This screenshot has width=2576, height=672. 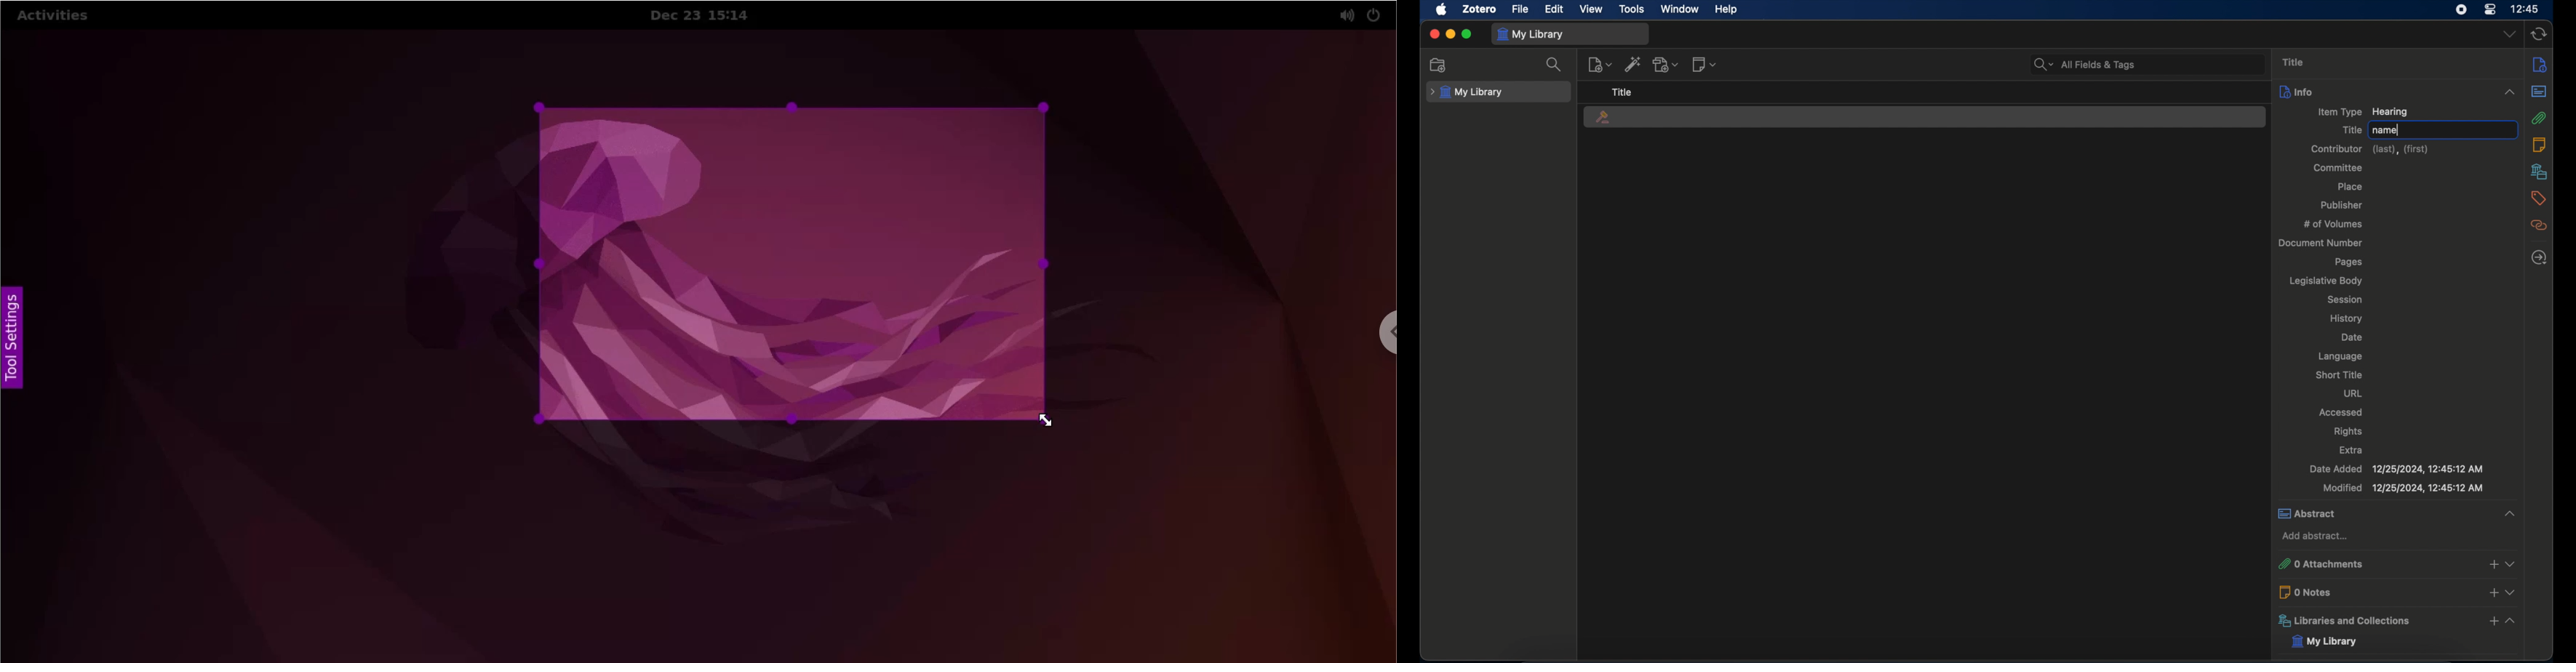 I want to click on new notes, so click(x=1705, y=64).